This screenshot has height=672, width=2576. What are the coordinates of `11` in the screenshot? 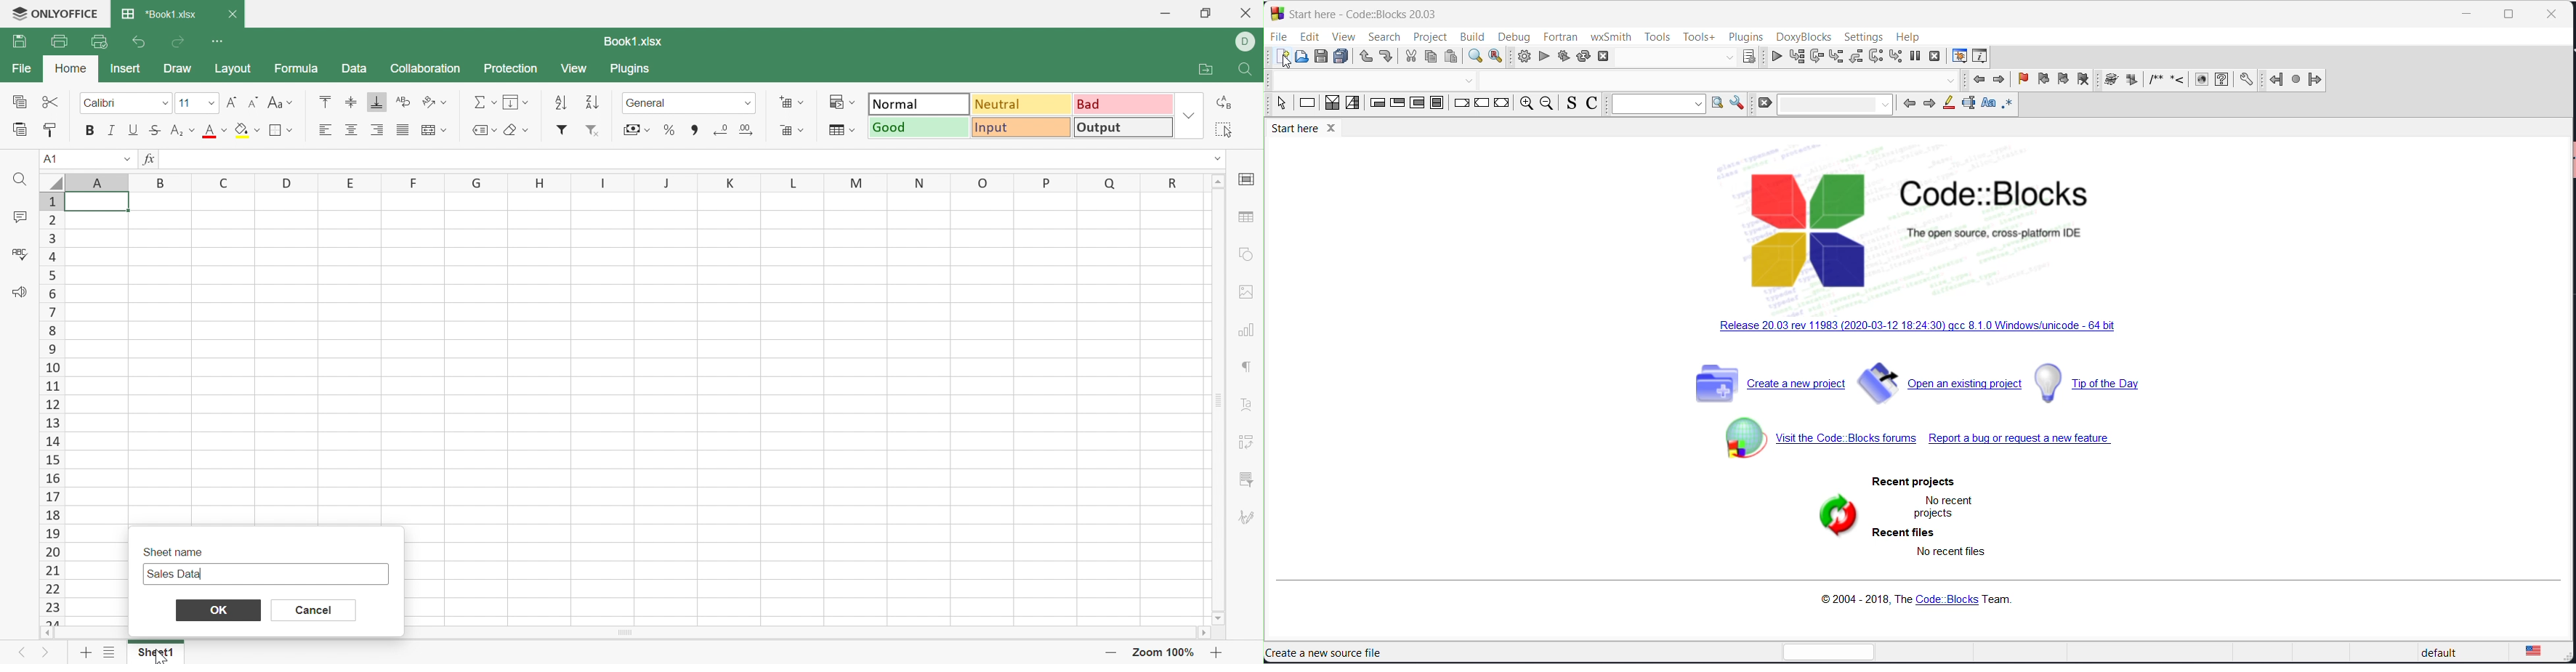 It's located at (186, 101).